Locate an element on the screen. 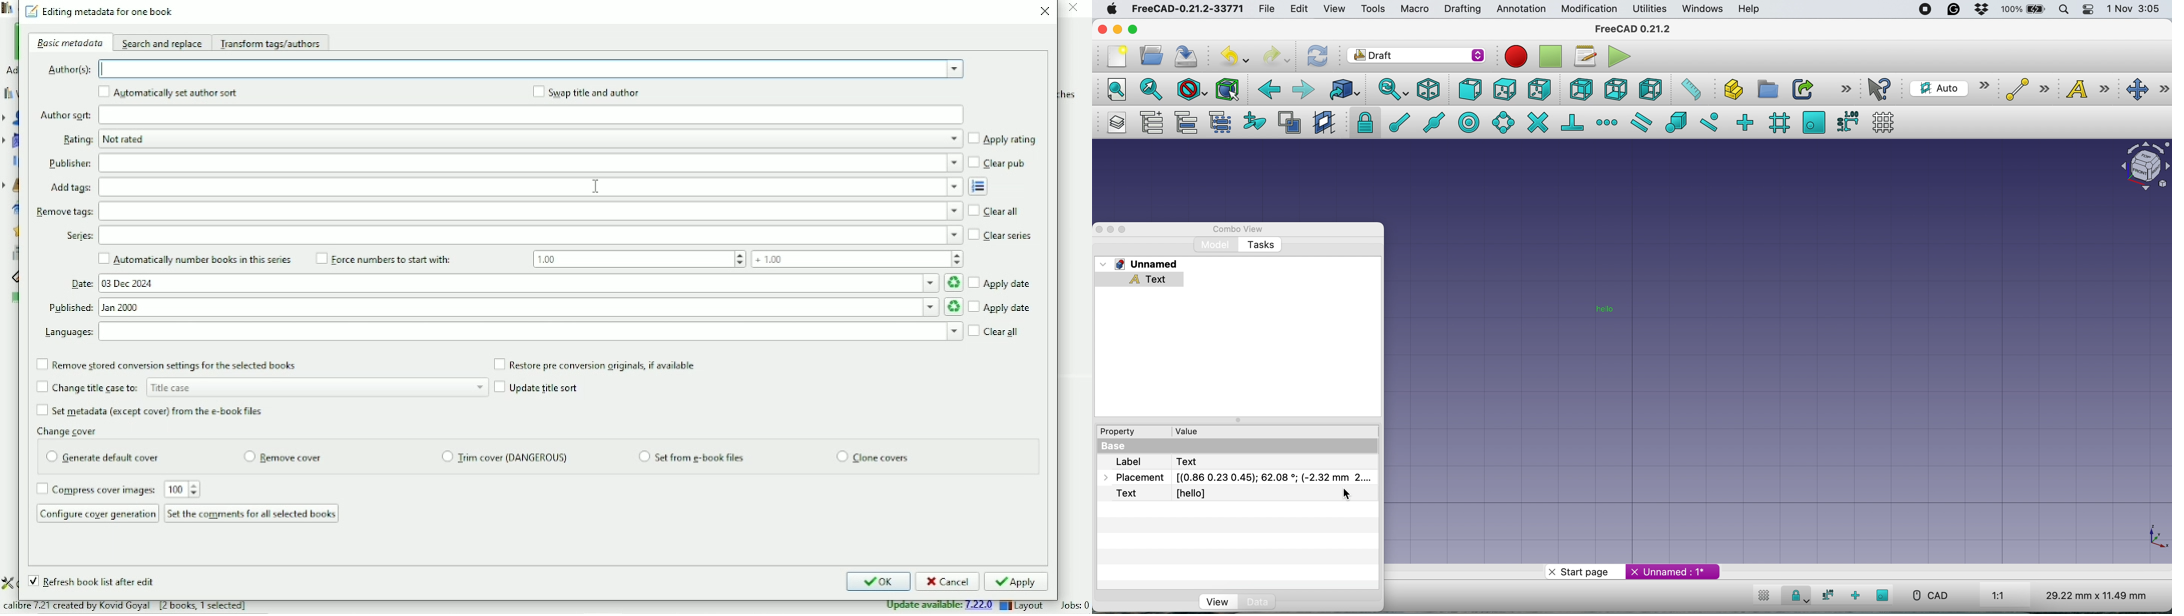 This screenshot has width=2184, height=616. Basic metadata is located at coordinates (69, 42).